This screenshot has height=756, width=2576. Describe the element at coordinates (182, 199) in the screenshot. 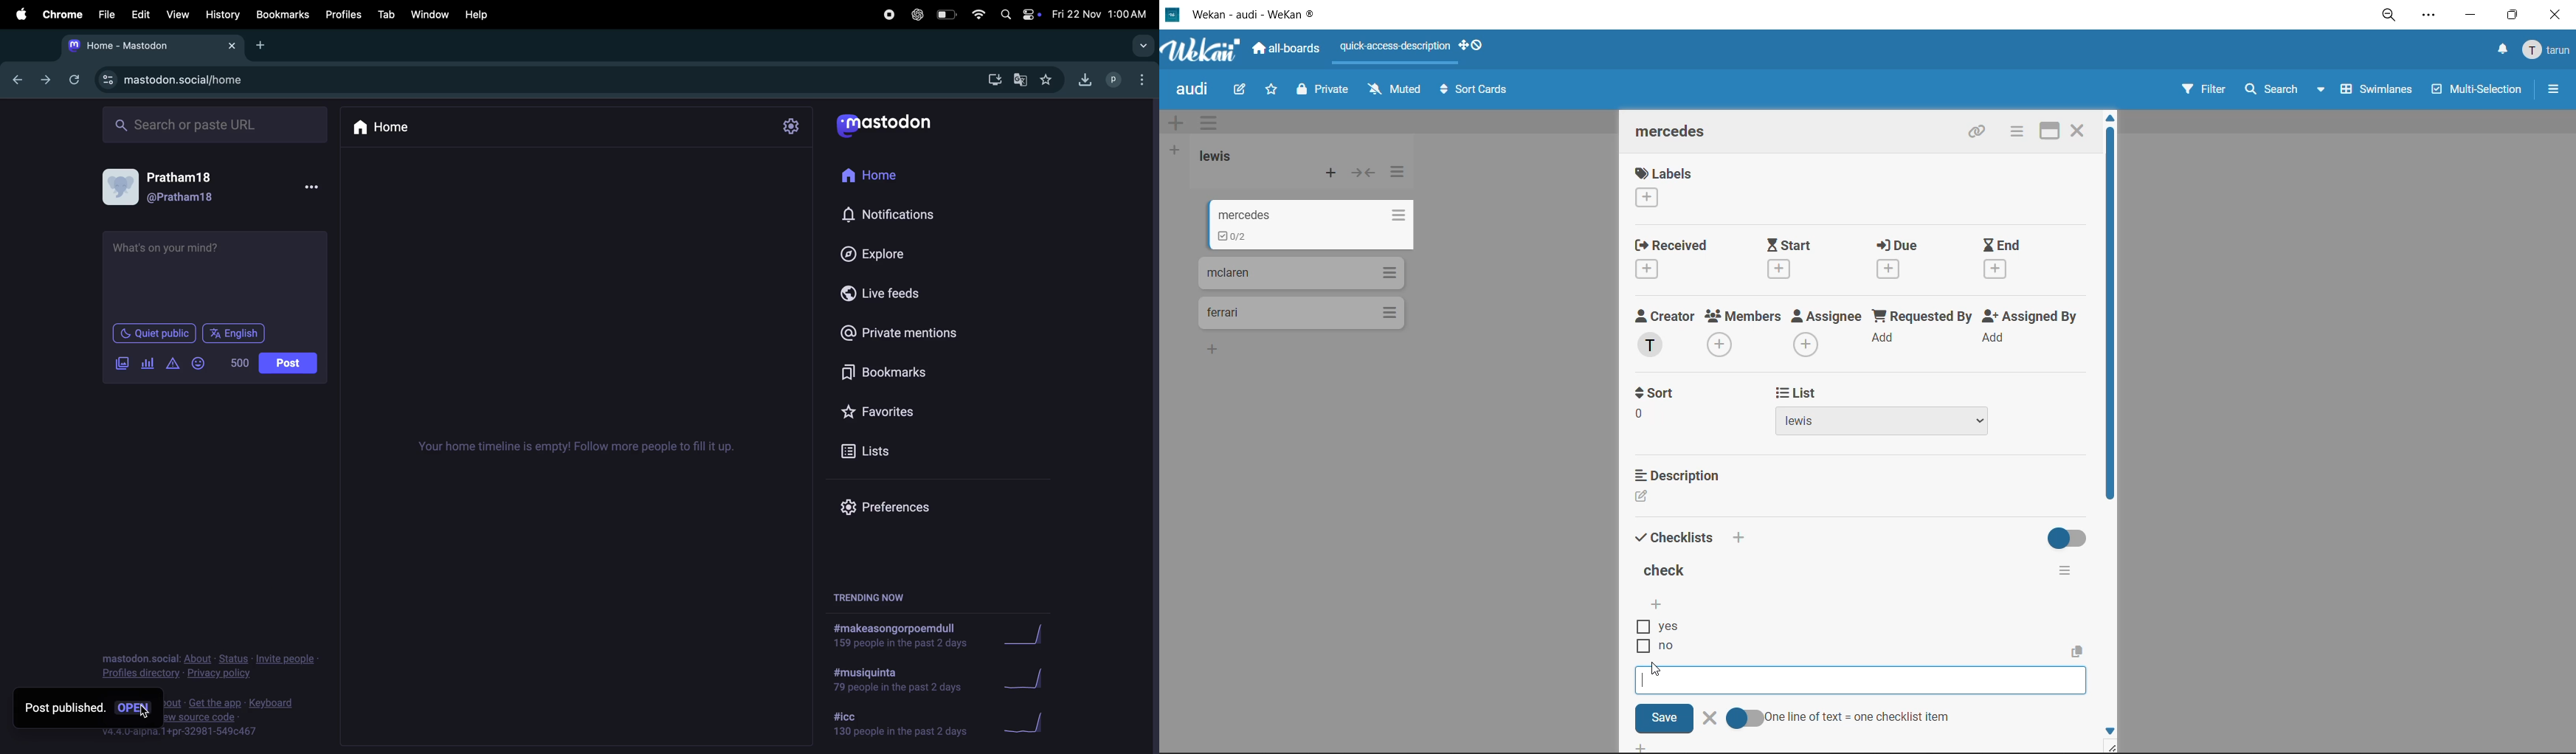

I see `@pratham18` at that location.